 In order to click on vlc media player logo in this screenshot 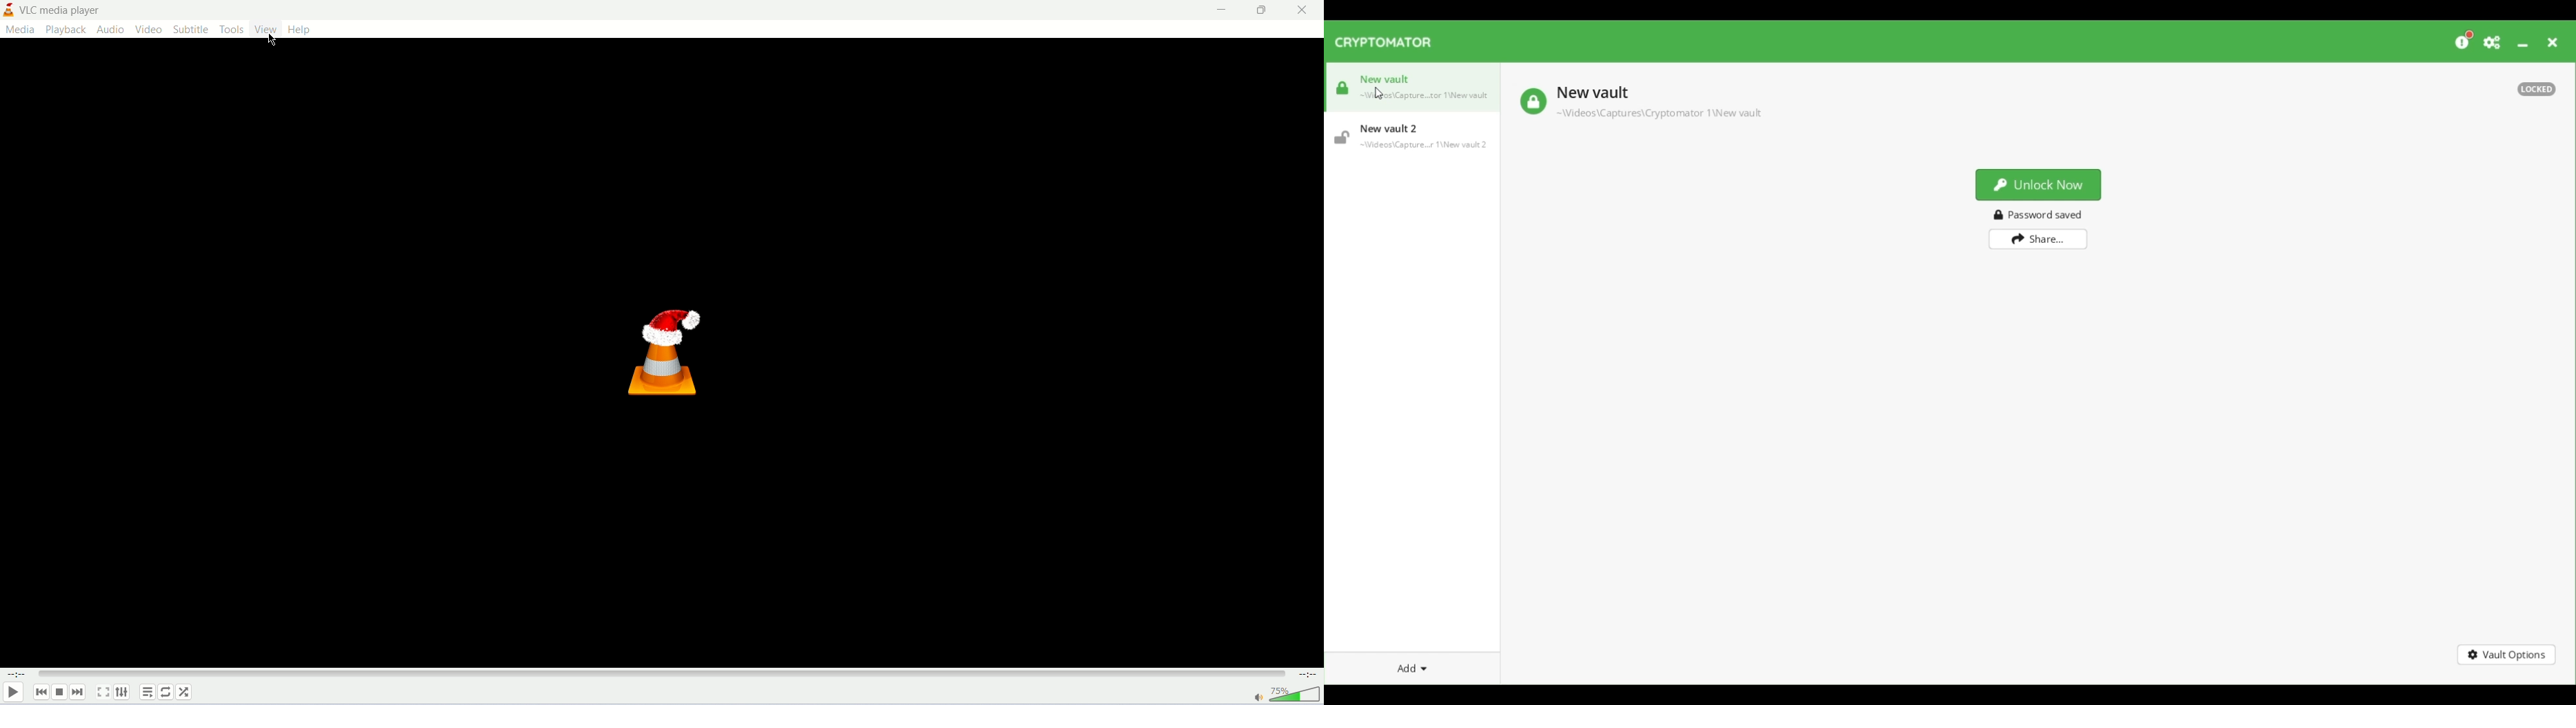, I will do `click(8, 10)`.